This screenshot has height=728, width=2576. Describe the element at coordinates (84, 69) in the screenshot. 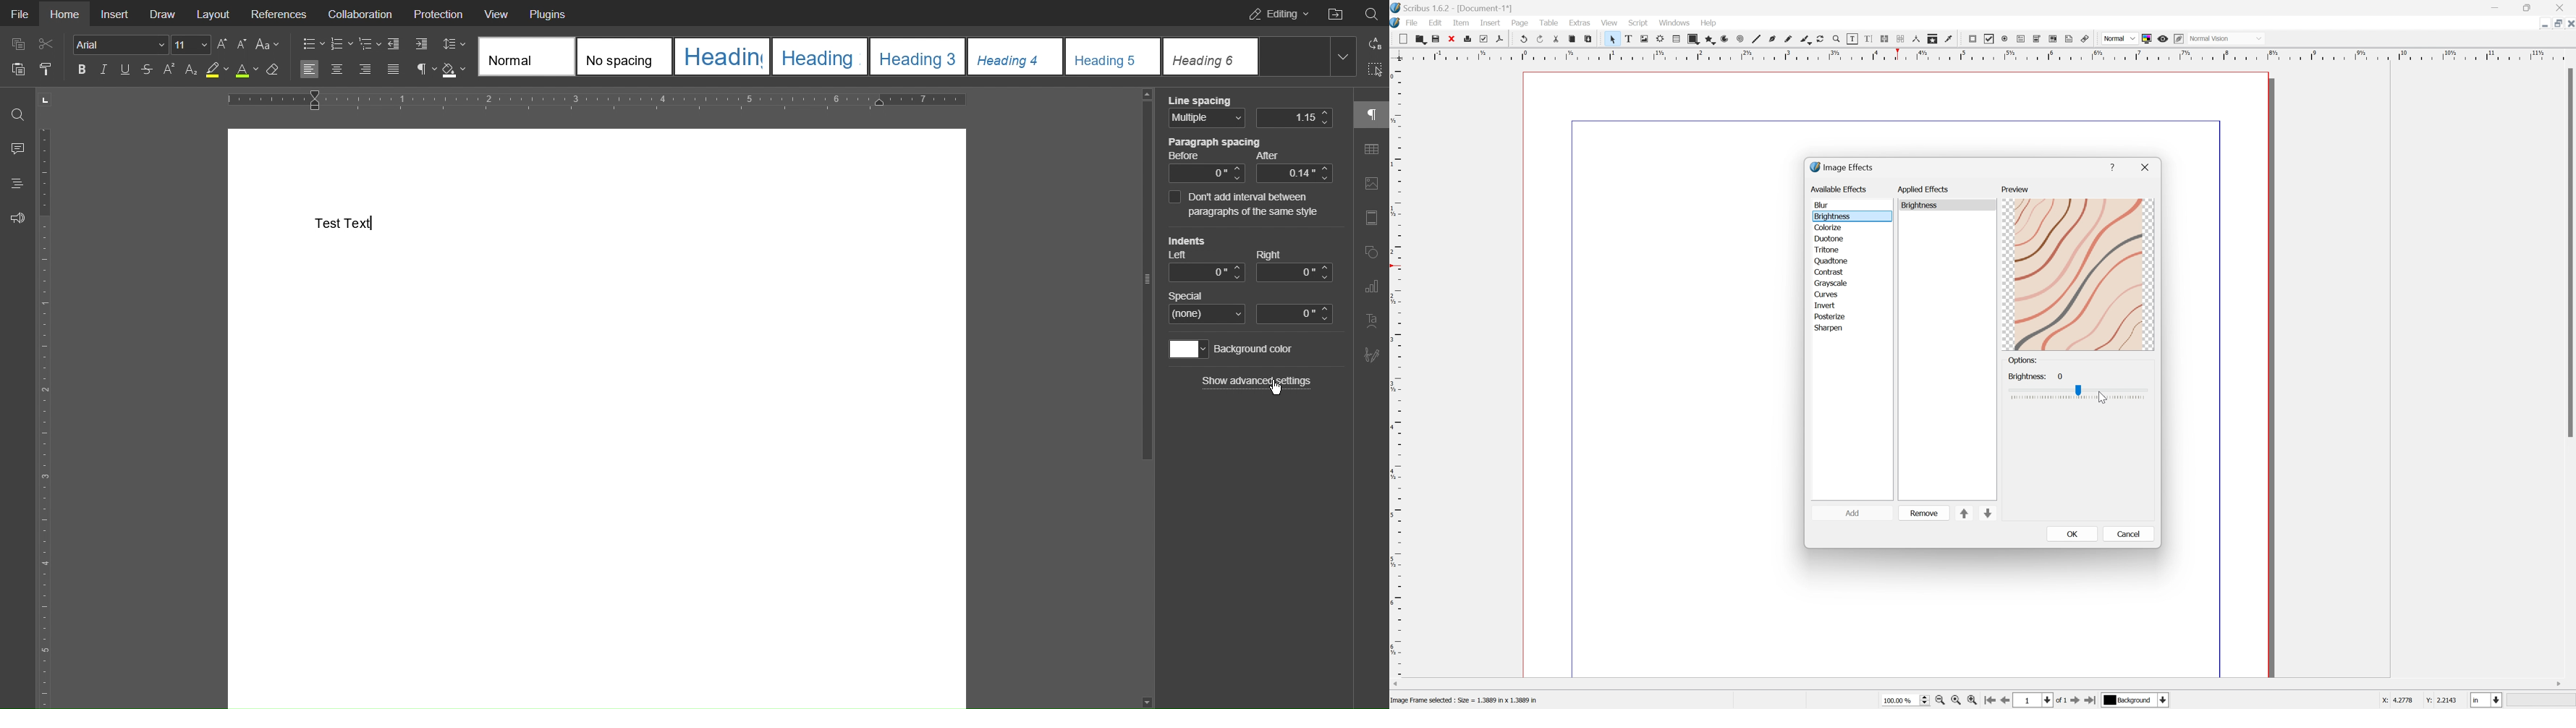

I see `Bold` at that location.